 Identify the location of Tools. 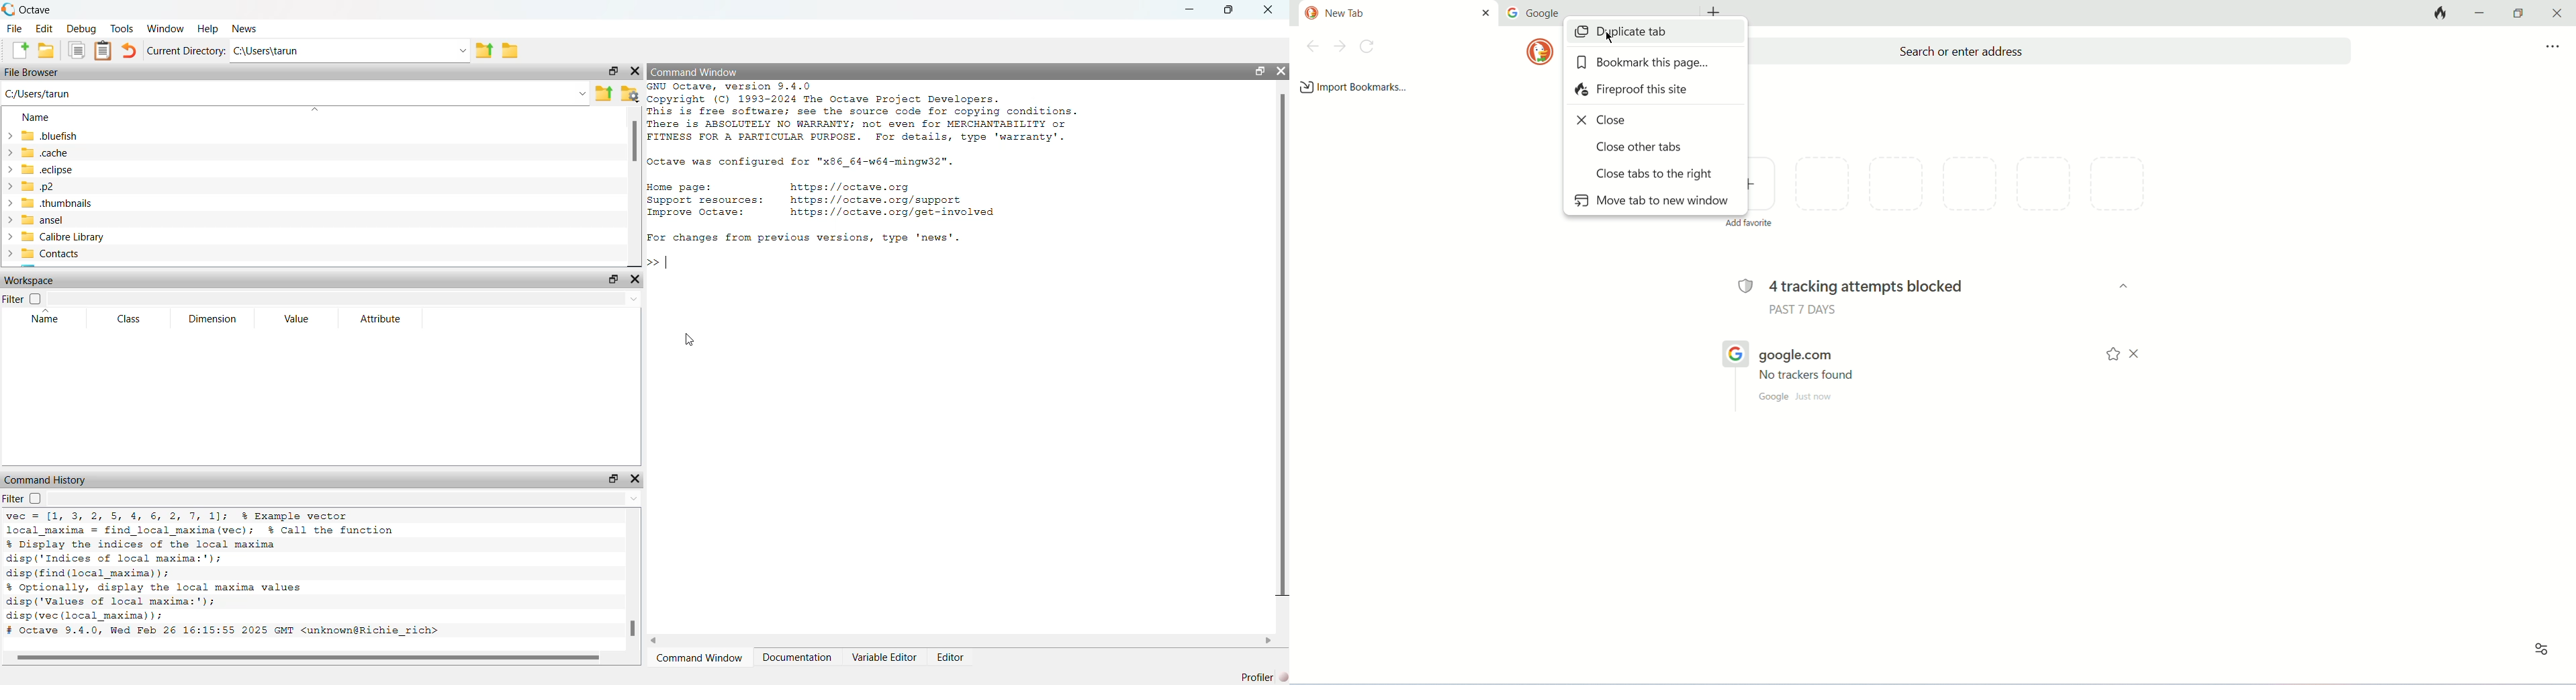
(122, 28).